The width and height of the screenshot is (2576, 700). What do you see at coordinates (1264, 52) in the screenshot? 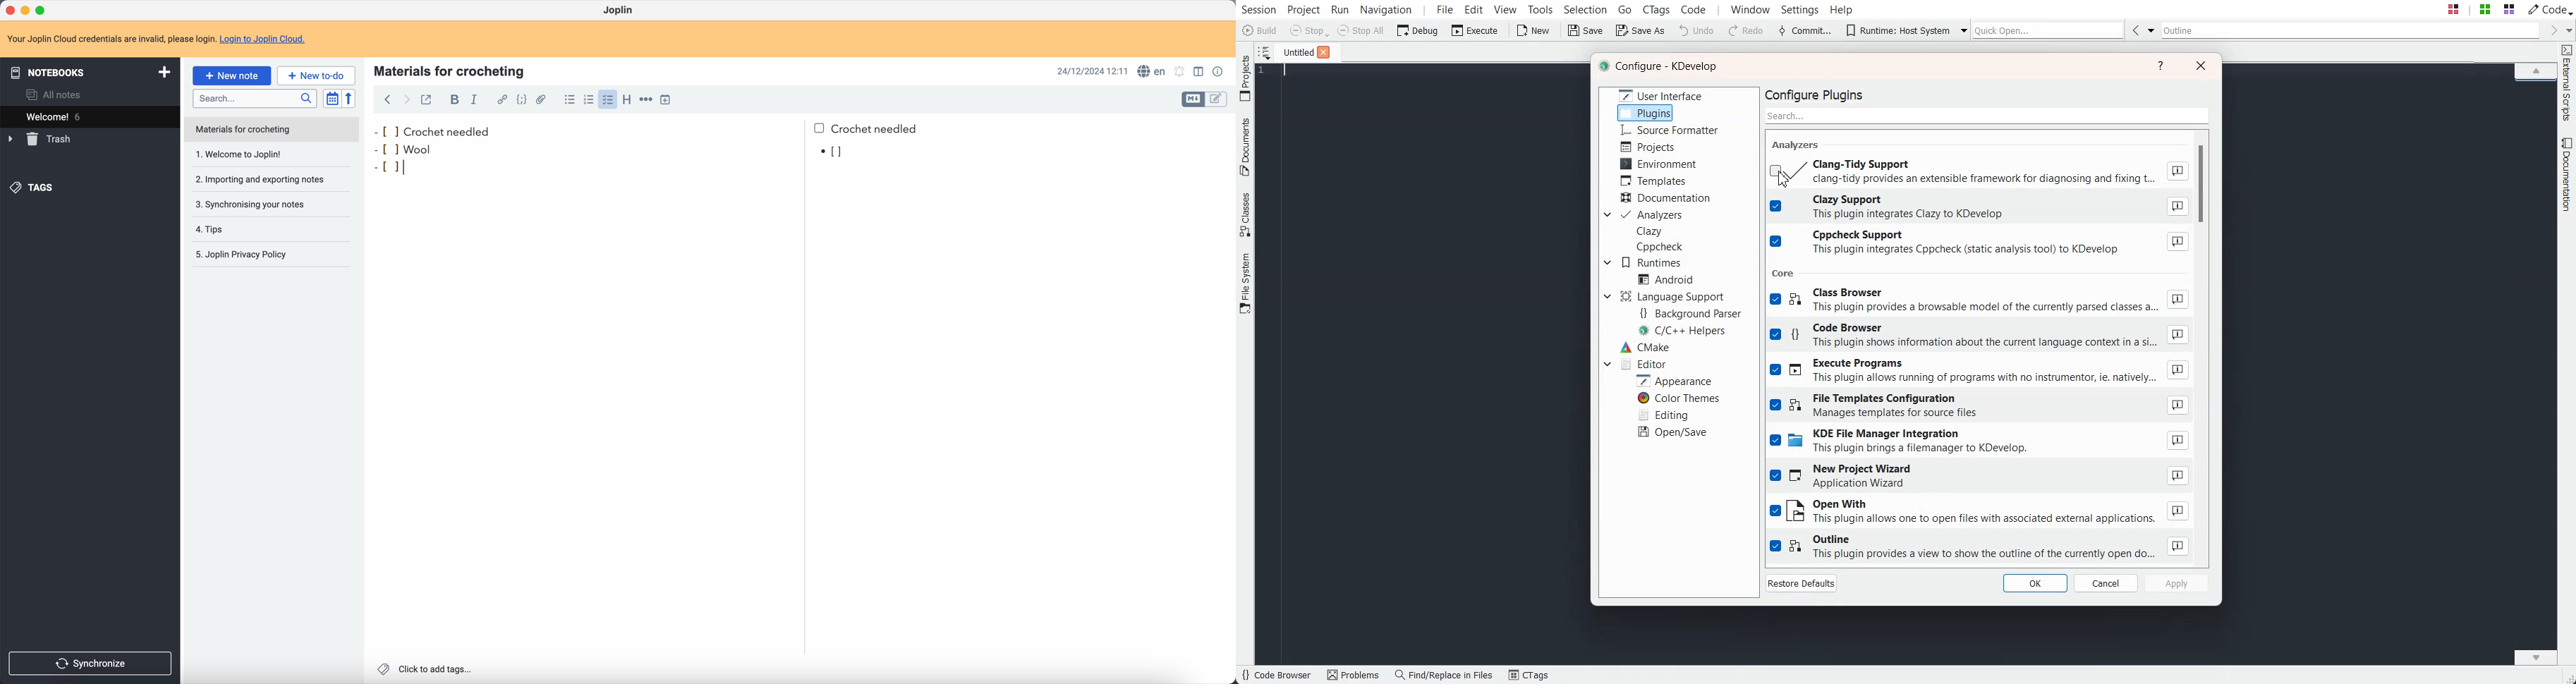
I see `Show sorted list` at bounding box center [1264, 52].